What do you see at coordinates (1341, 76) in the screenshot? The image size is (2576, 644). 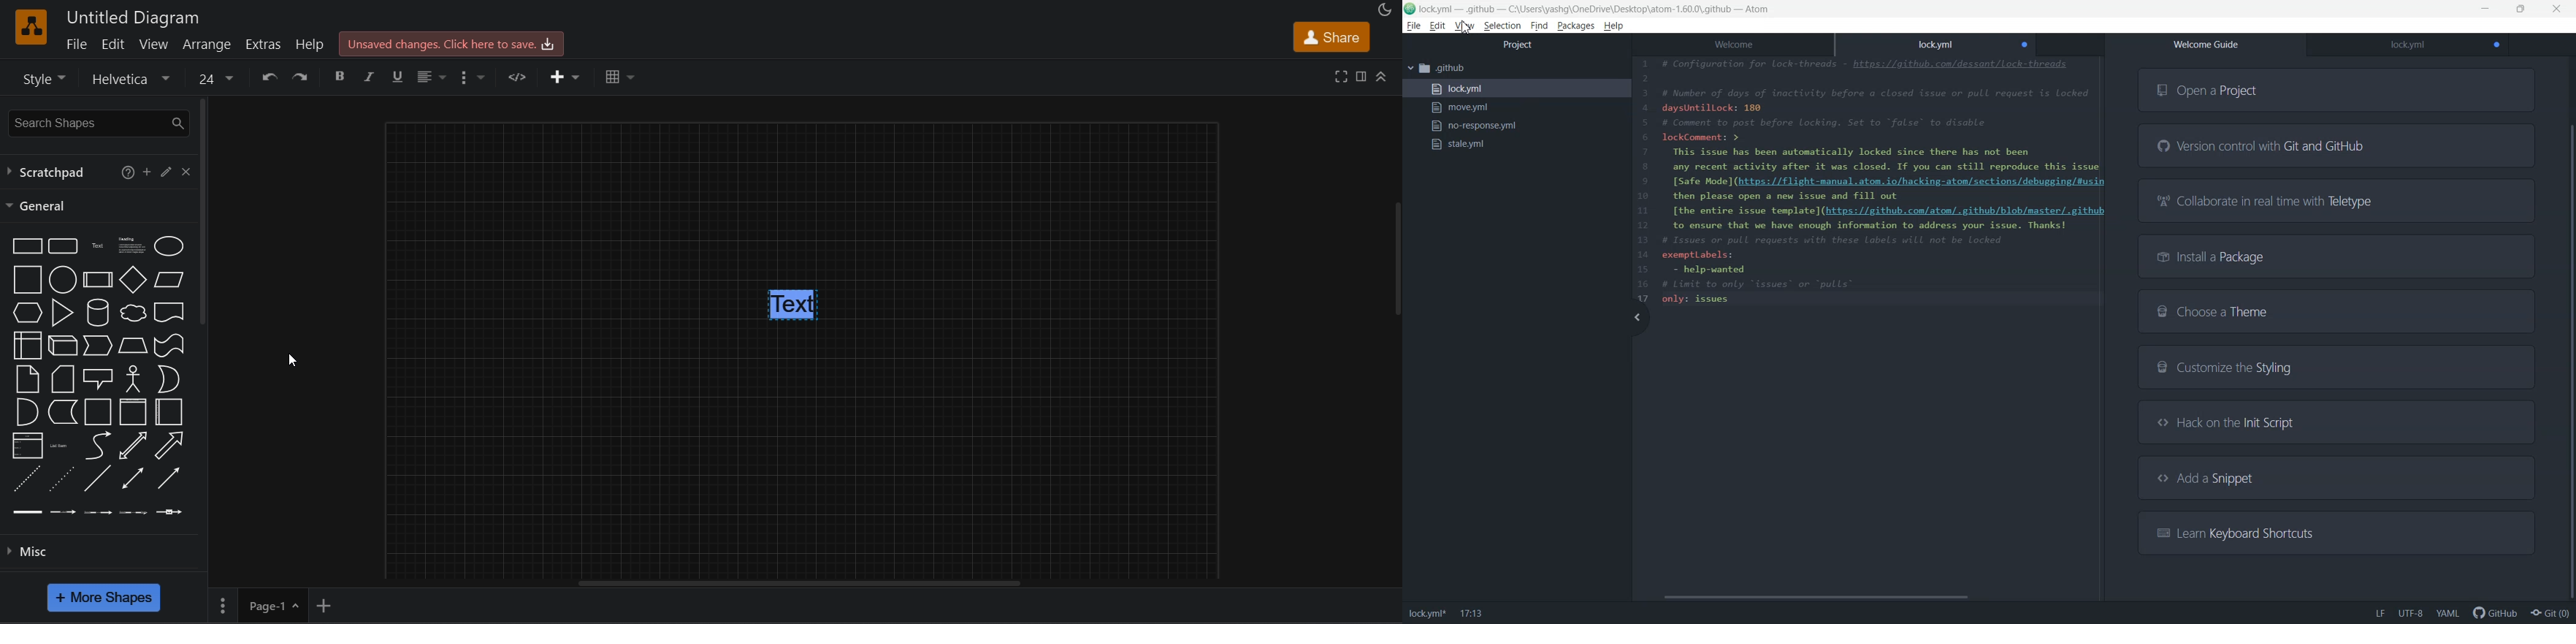 I see `fullscreen` at bounding box center [1341, 76].